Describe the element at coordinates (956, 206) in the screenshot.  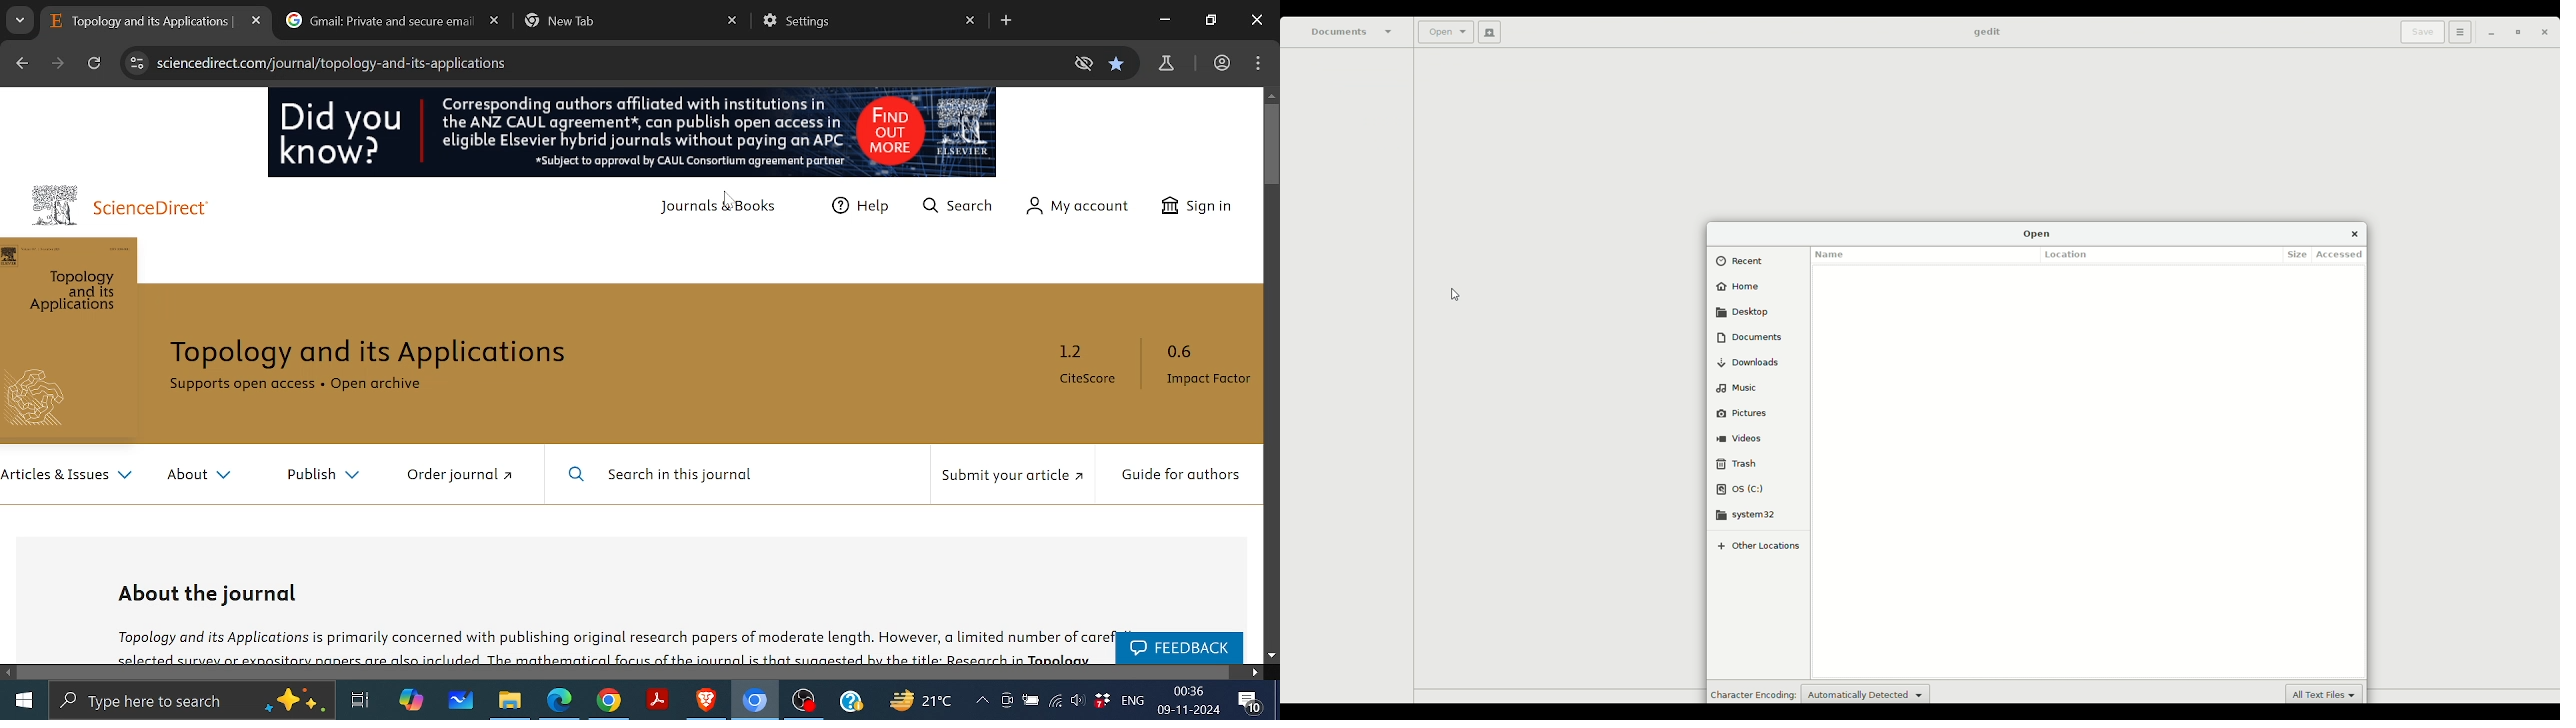
I see `search` at that location.